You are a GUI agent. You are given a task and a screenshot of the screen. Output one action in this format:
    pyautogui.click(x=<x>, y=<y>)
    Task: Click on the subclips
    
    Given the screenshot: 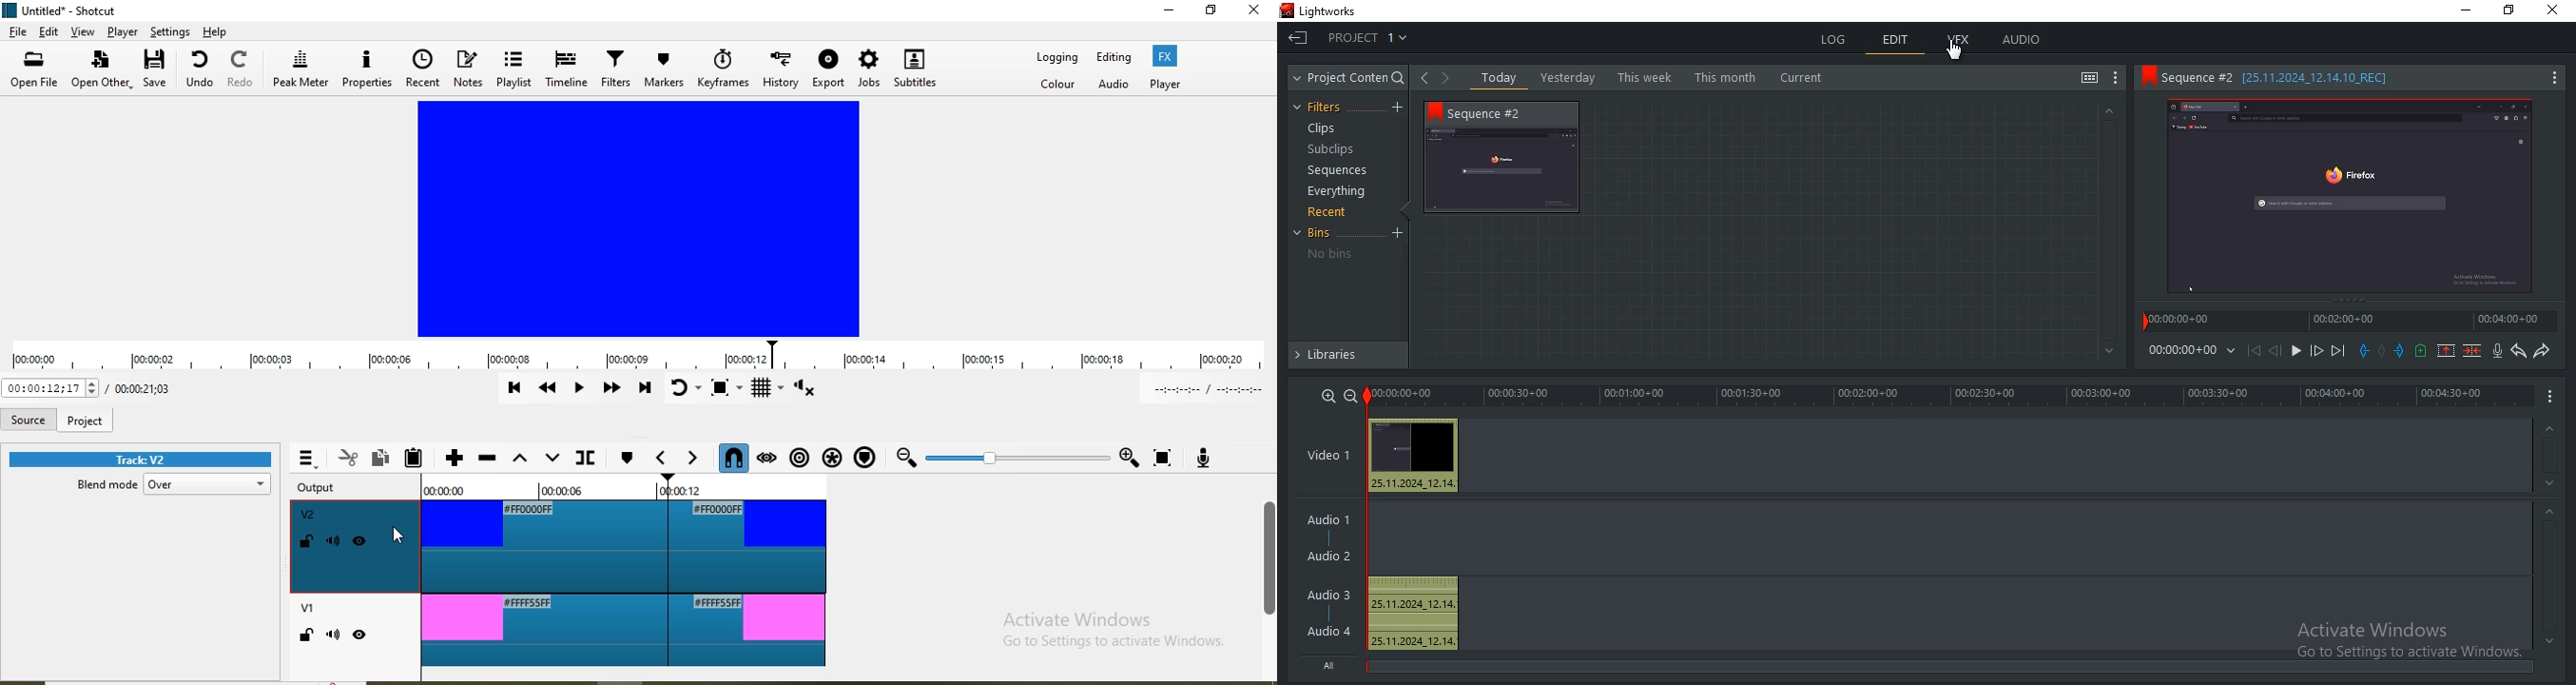 What is the action you would take?
    pyautogui.click(x=1335, y=149)
    